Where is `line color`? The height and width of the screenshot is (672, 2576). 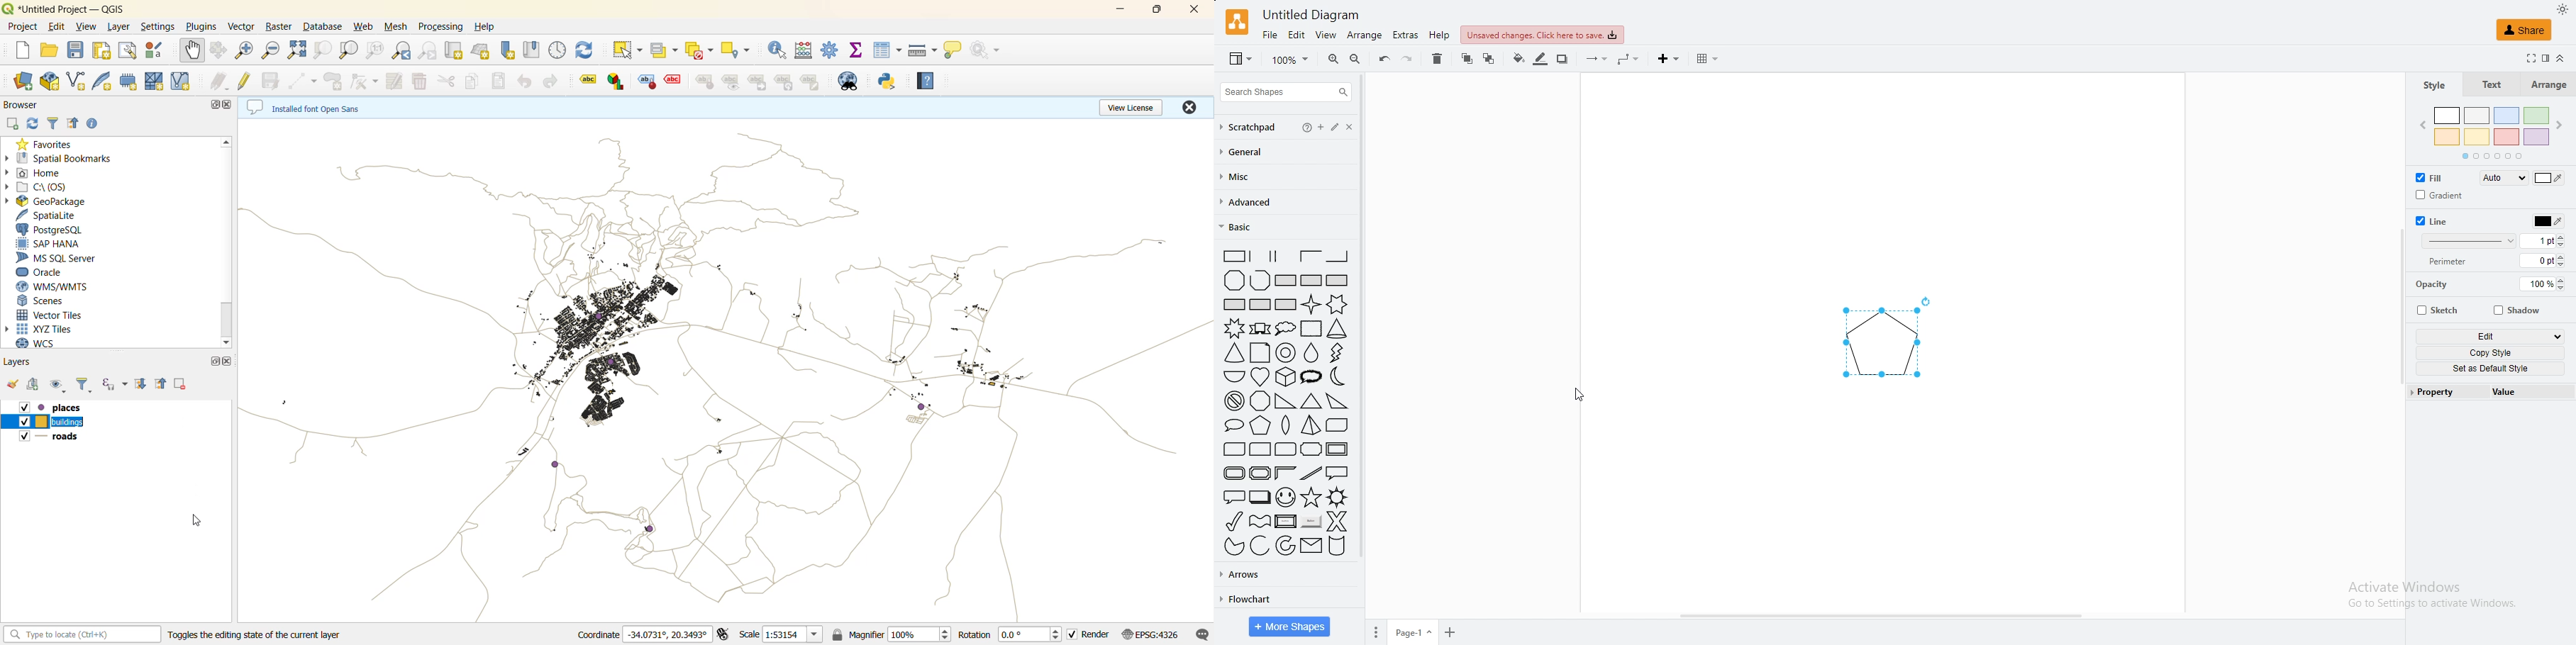 line color is located at coordinates (2546, 220).